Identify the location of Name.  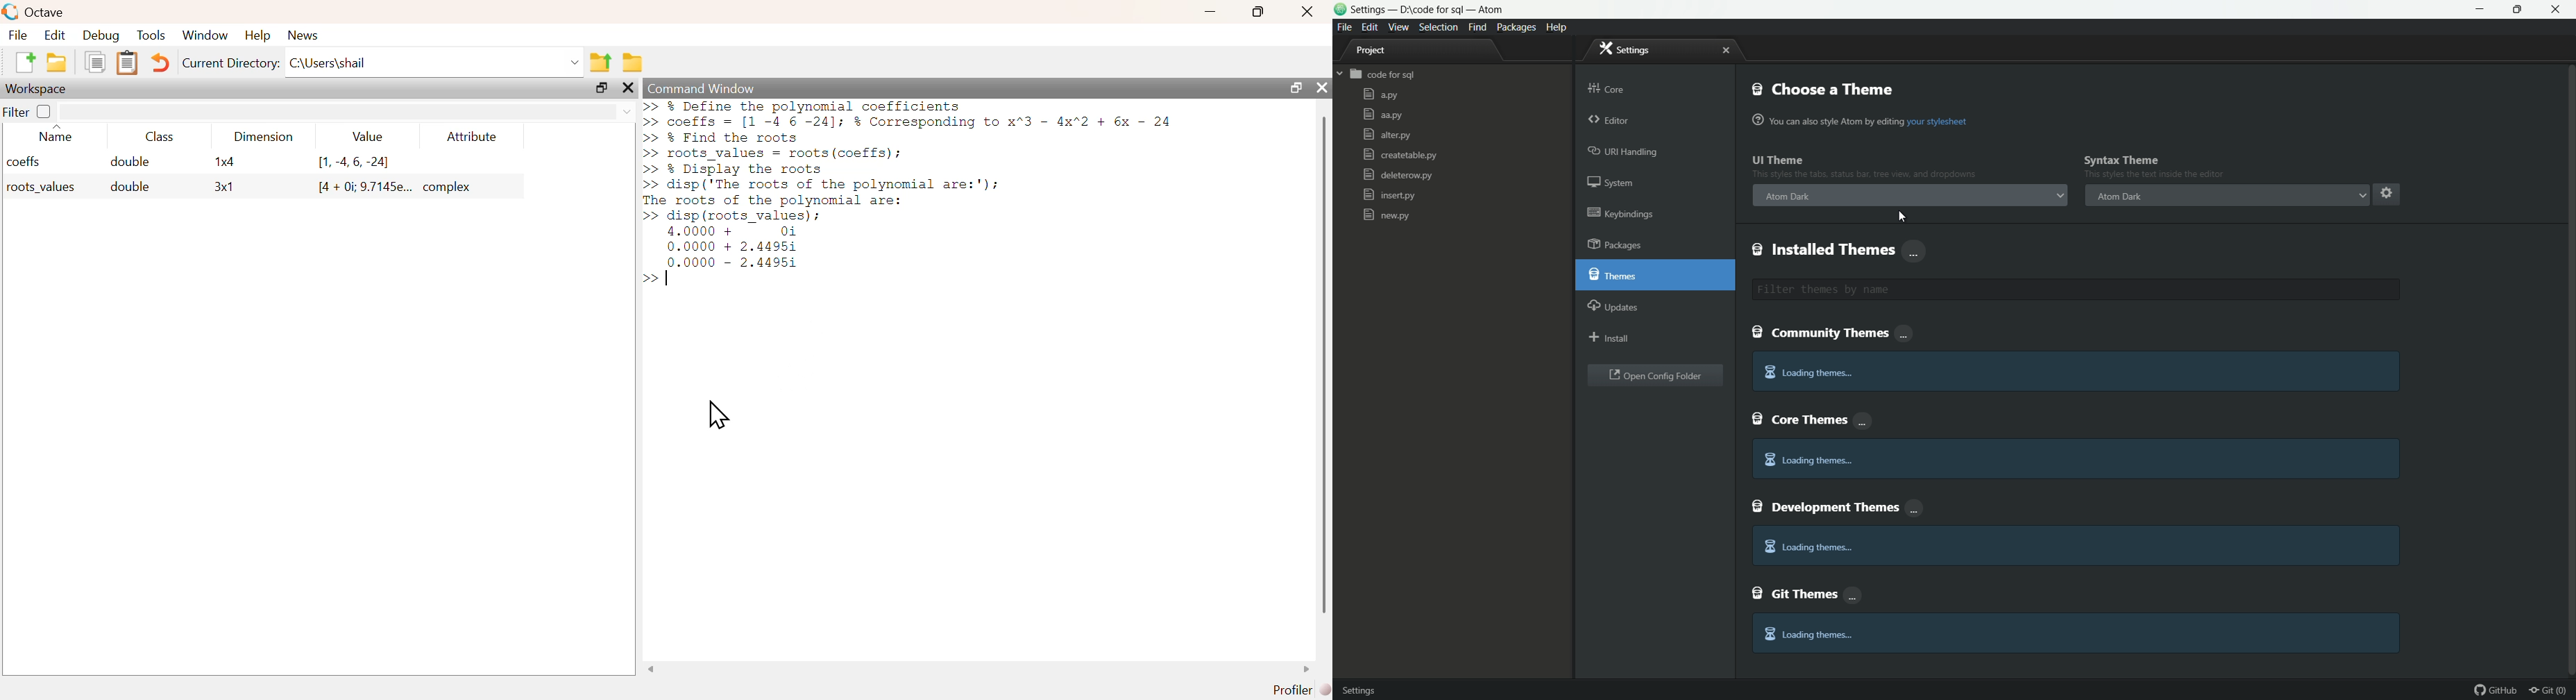
(58, 133).